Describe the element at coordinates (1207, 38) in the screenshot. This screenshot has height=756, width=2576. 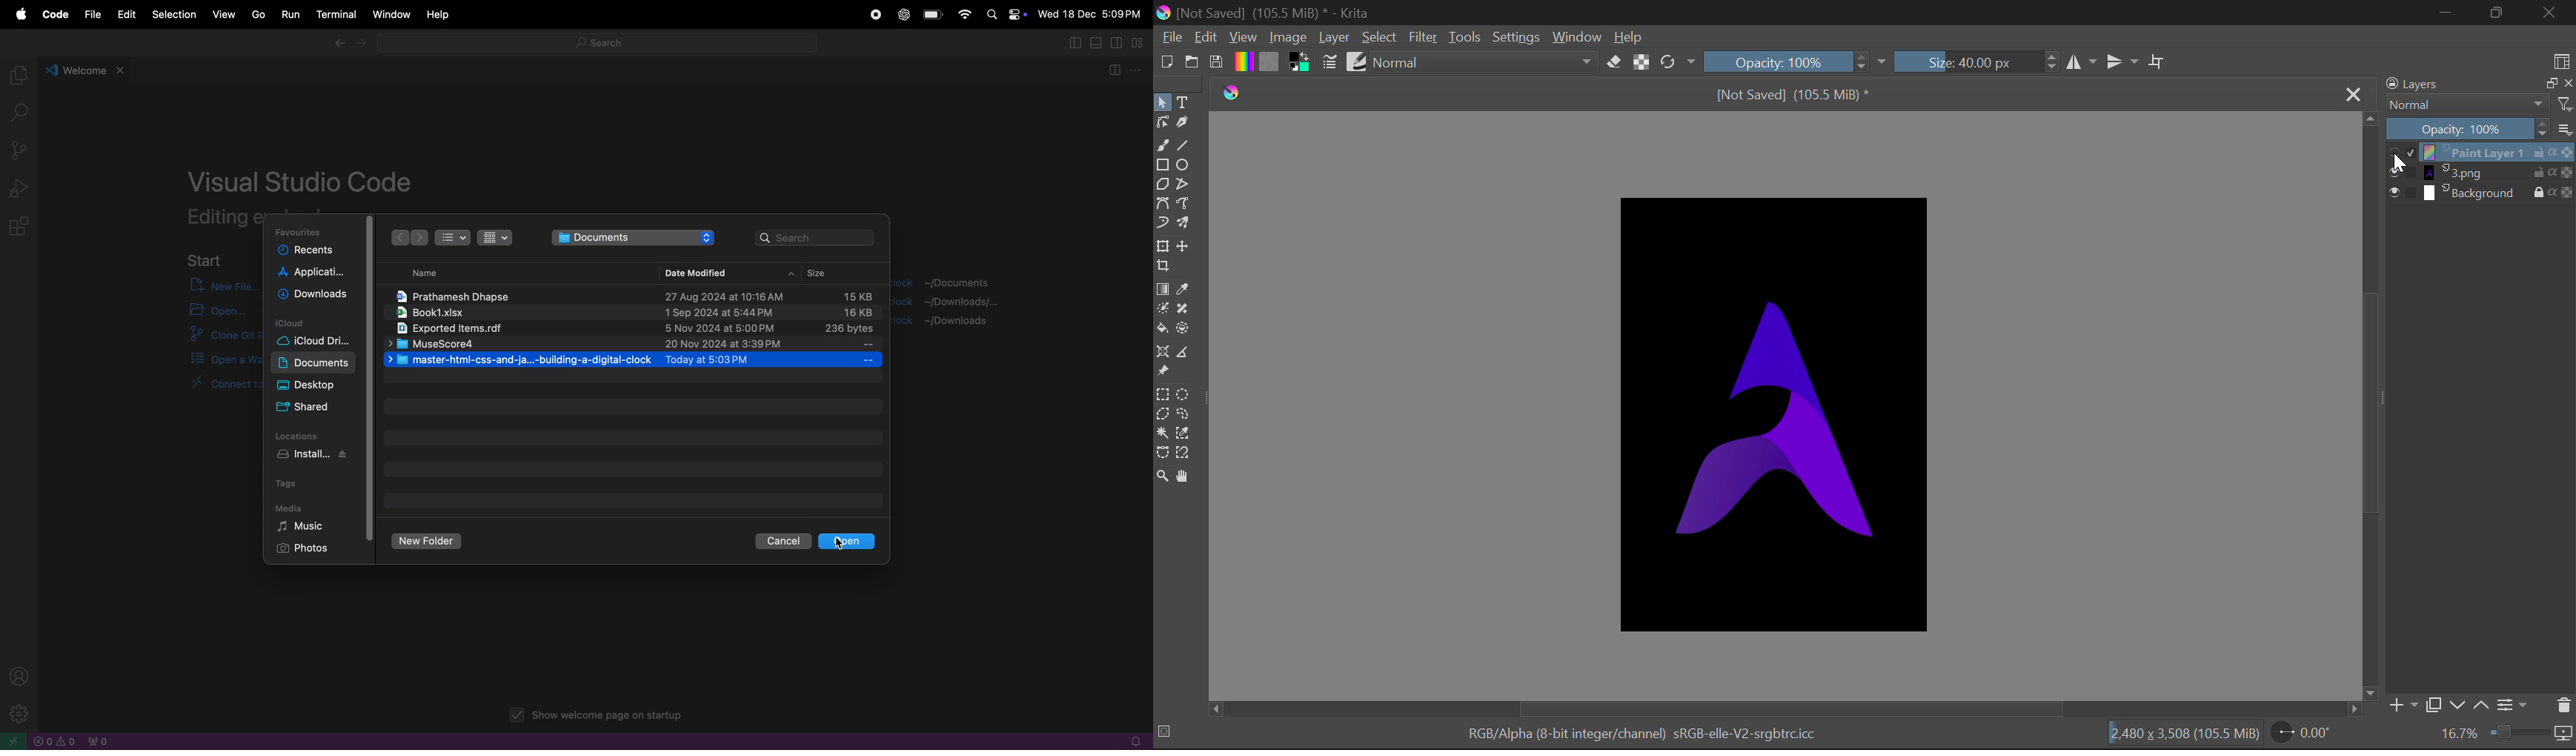
I see `Edit` at that location.